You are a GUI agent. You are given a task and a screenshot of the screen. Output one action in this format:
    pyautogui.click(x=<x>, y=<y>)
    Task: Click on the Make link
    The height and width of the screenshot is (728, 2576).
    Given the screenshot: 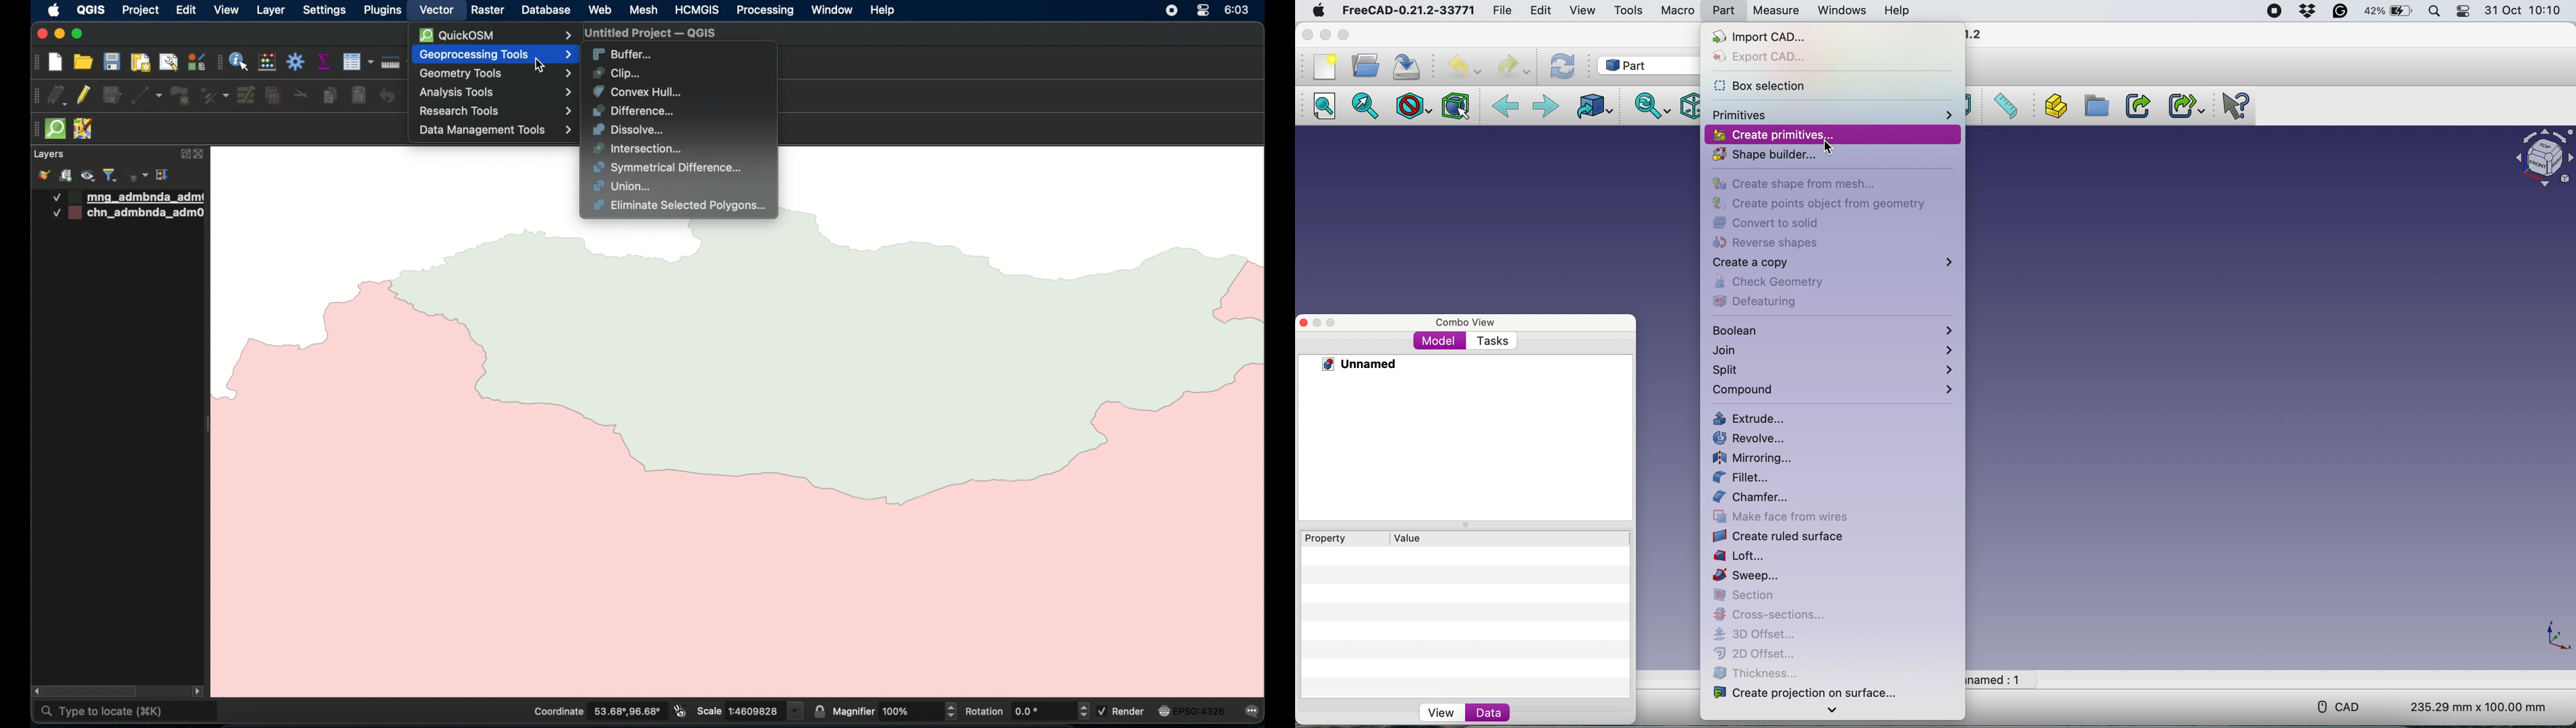 What is the action you would take?
    pyautogui.click(x=2136, y=105)
    